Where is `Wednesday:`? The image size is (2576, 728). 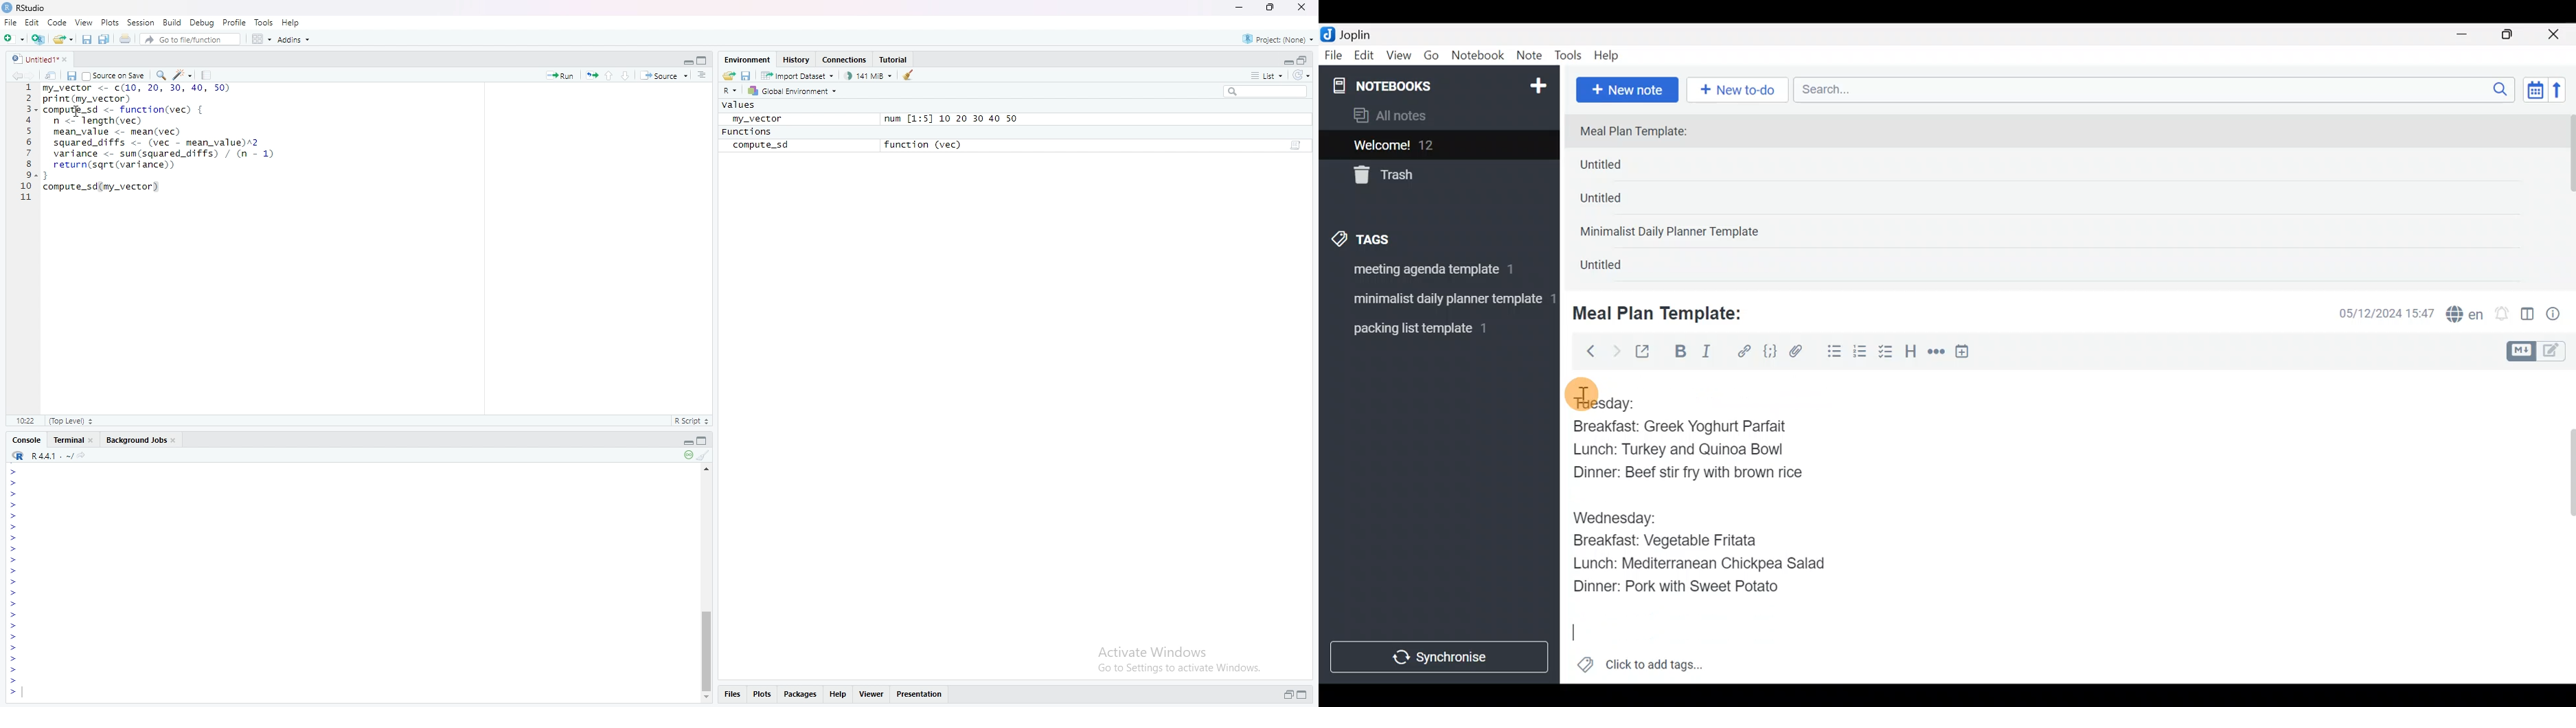
Wednesday: is located at coordinates (1614, 517).